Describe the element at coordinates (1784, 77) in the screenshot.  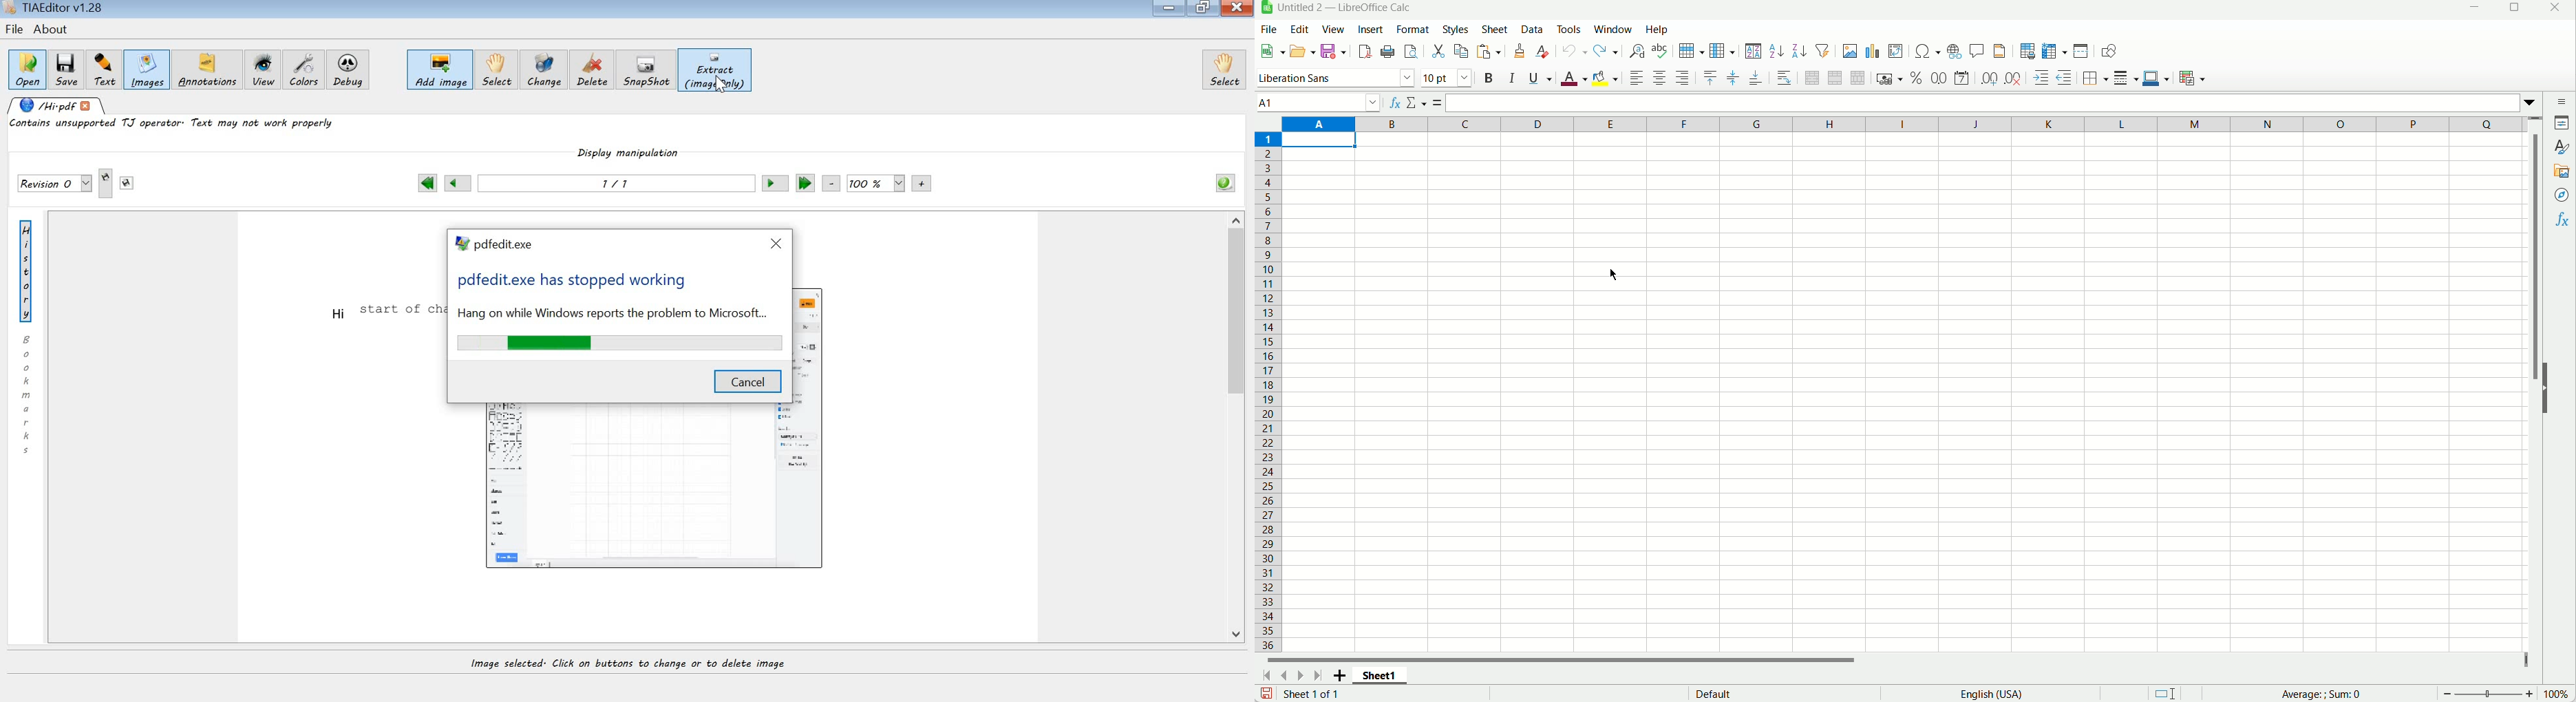
I see `Wrap text` at that location.